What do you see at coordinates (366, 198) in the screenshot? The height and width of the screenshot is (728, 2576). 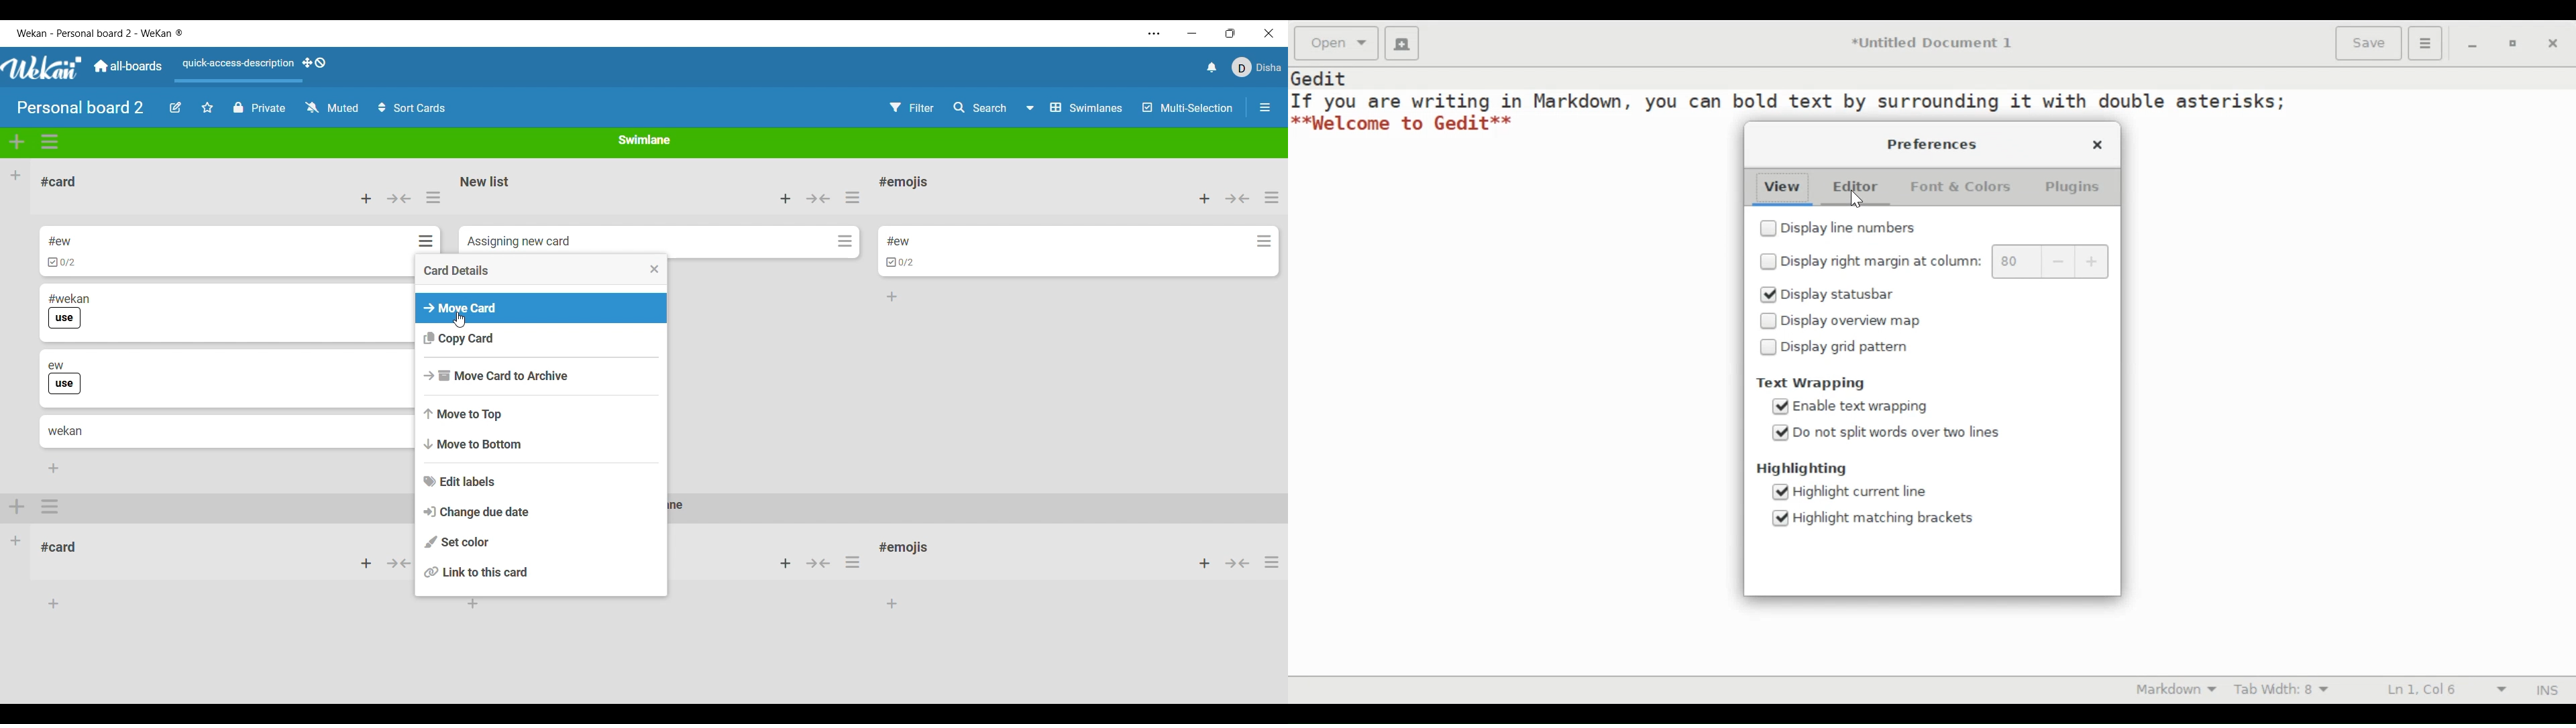 I see `Add card to top of list` at bounding box center [366, 198].